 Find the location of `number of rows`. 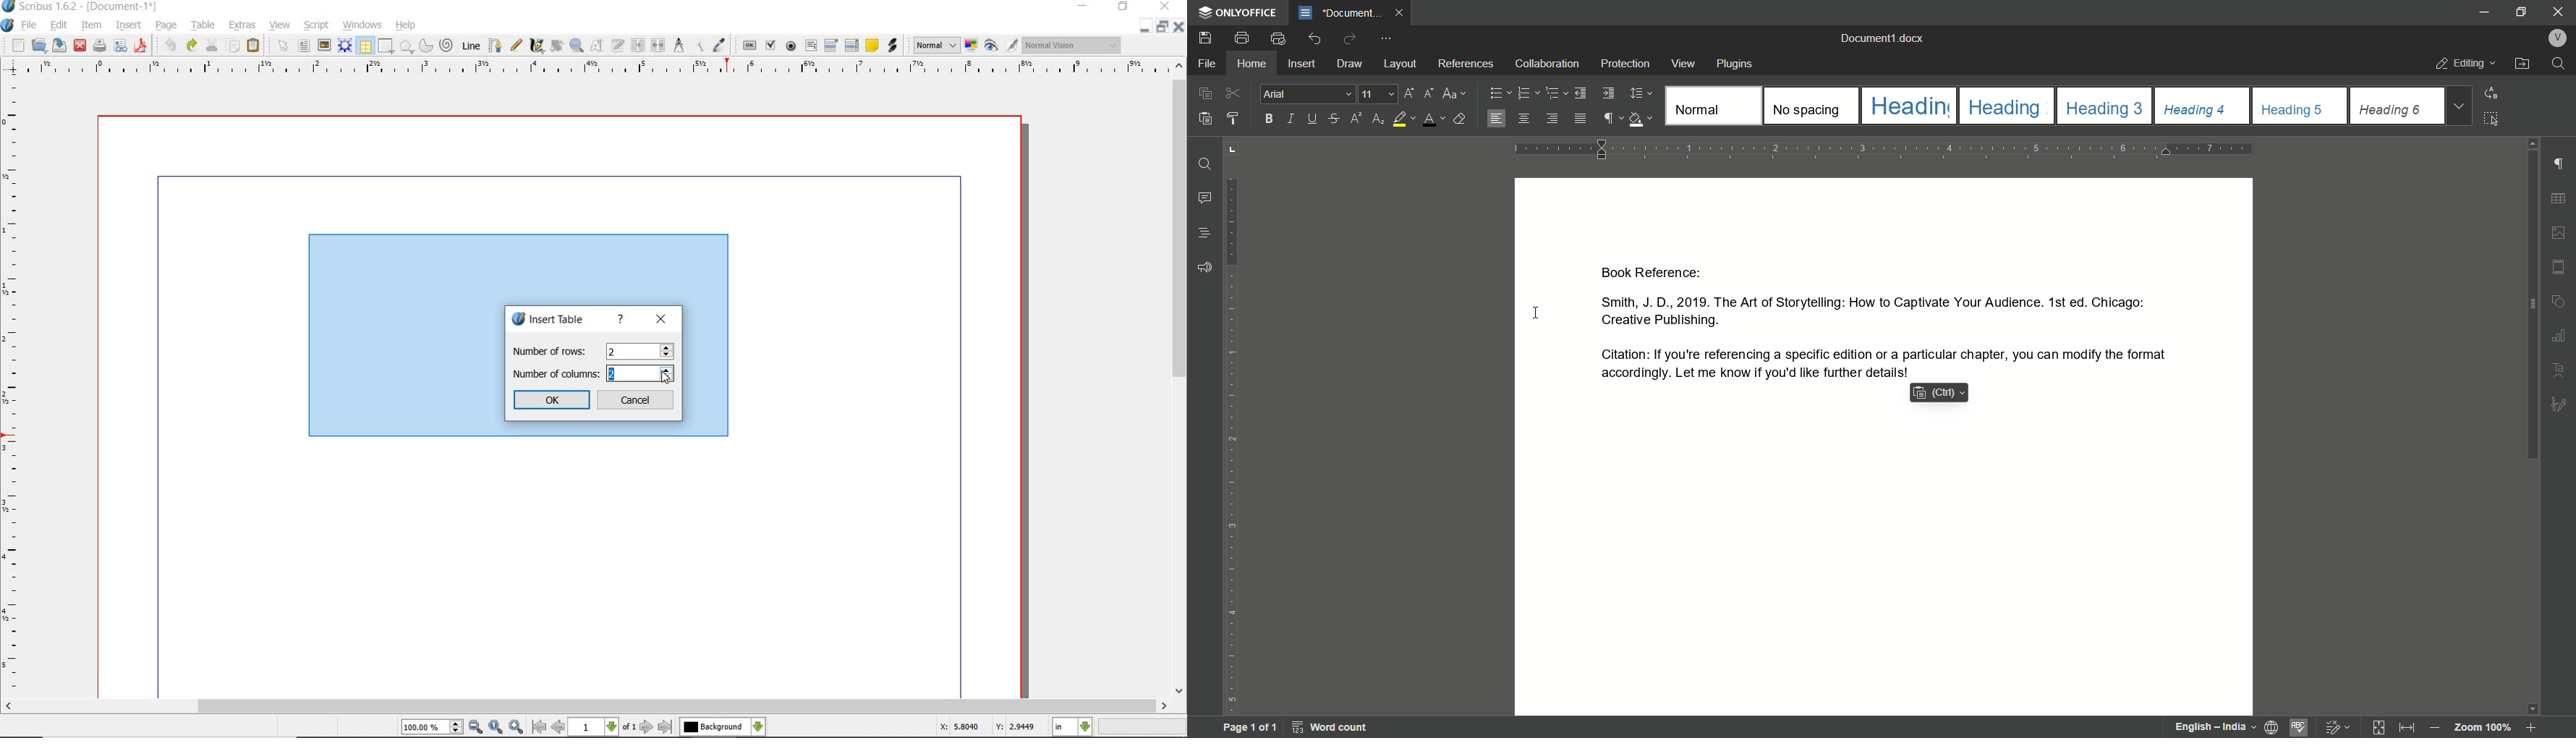

number of rows is located at coordinates (591, 351).